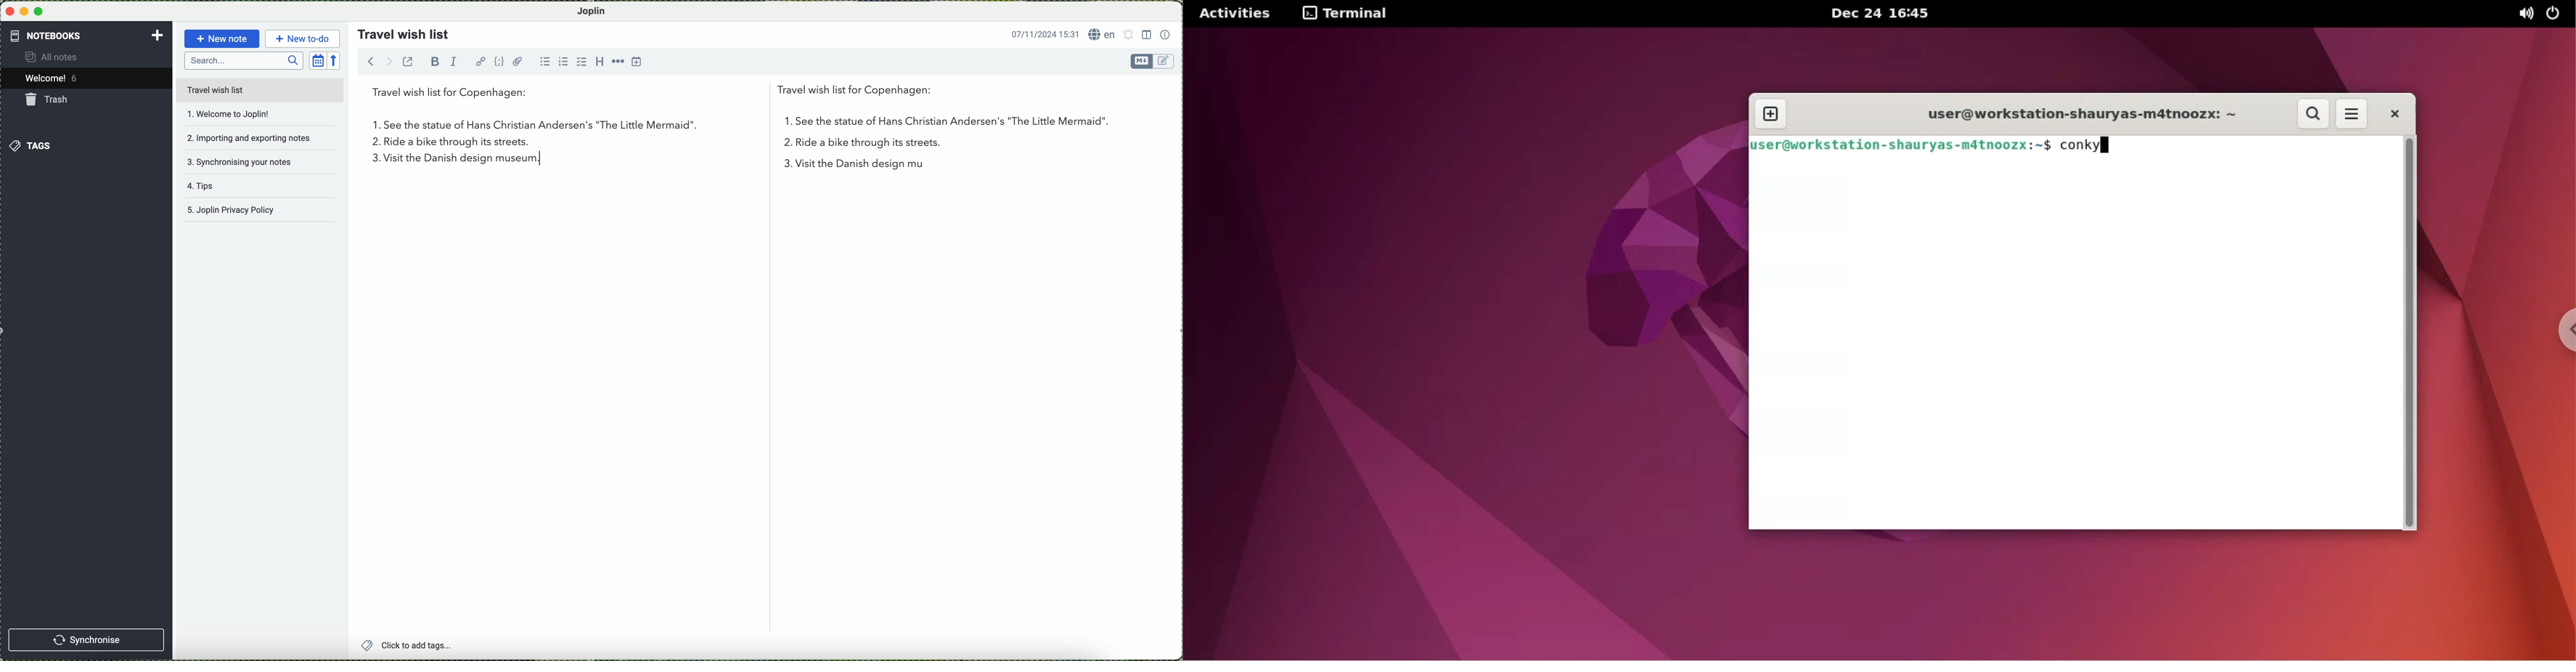 The width and height of the screenshot is (2576, 672). What do you see at coordinates (247, 161) in the screenshot?
I see `synchronising your notes` at bounding box center [247, 161].